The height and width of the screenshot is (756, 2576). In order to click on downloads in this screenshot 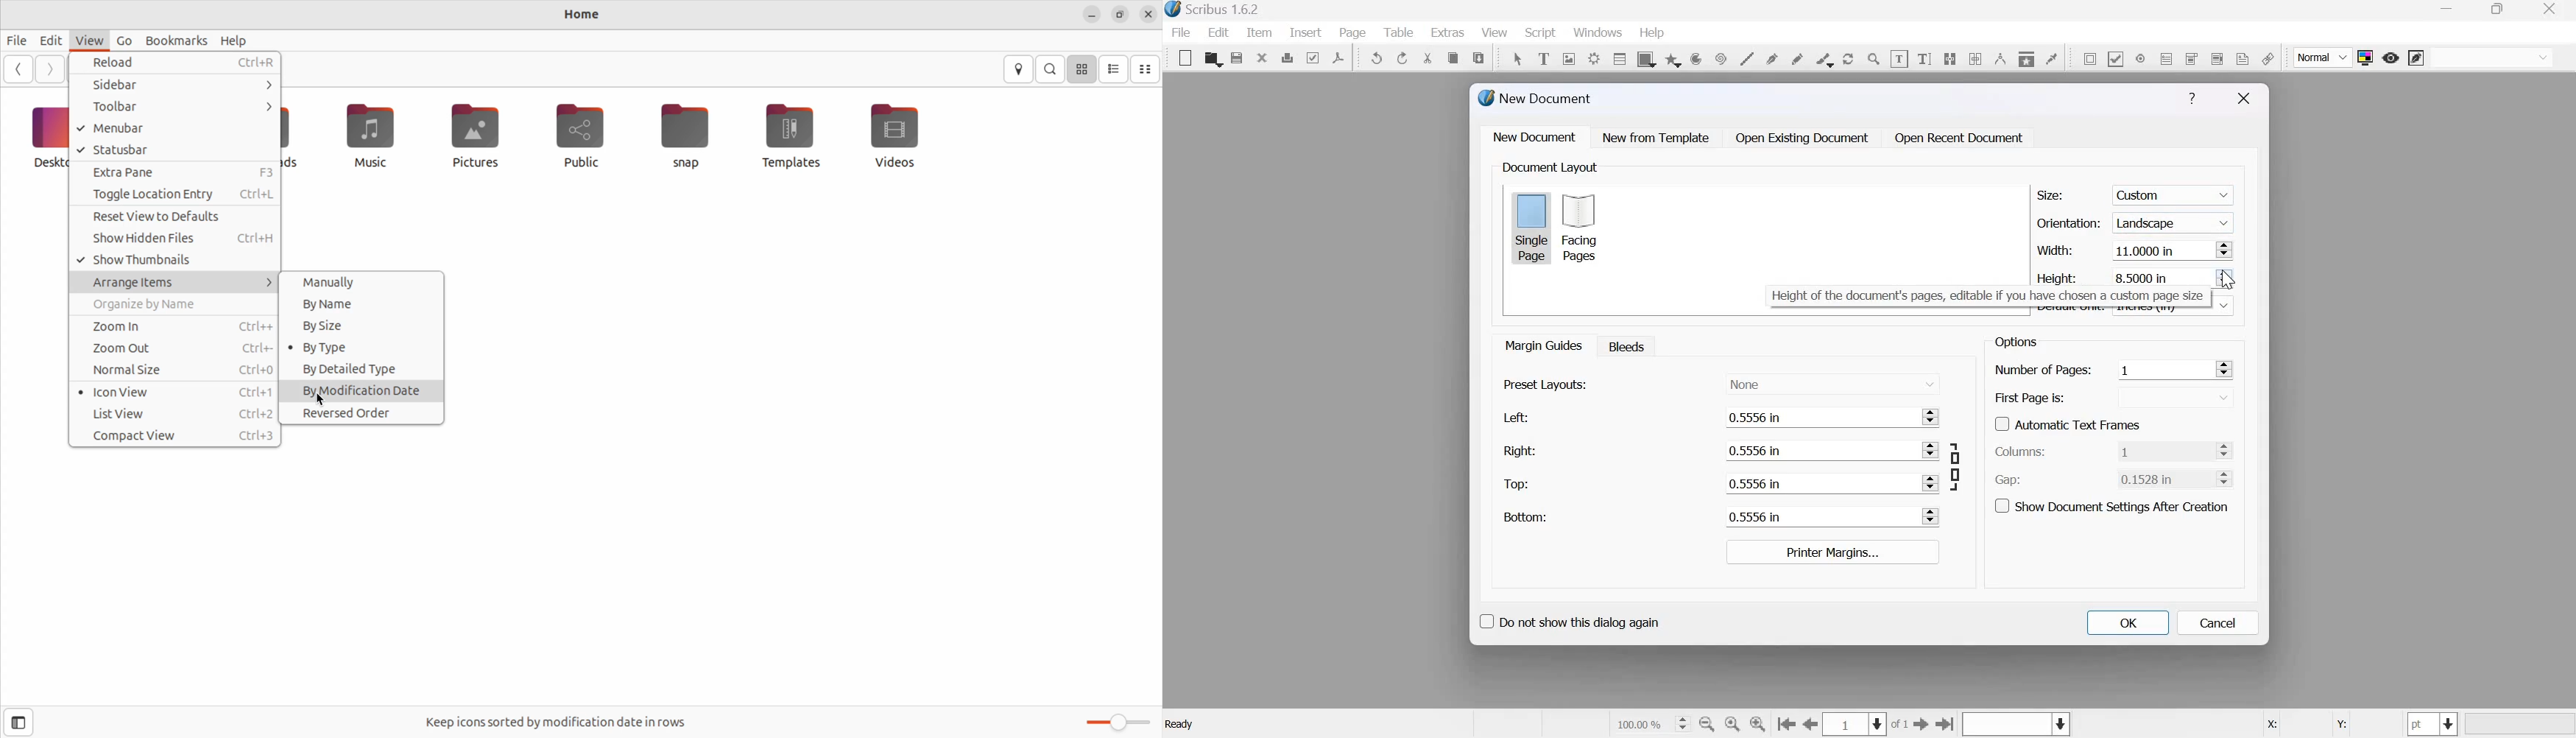, I will do `click(295, 136)`.